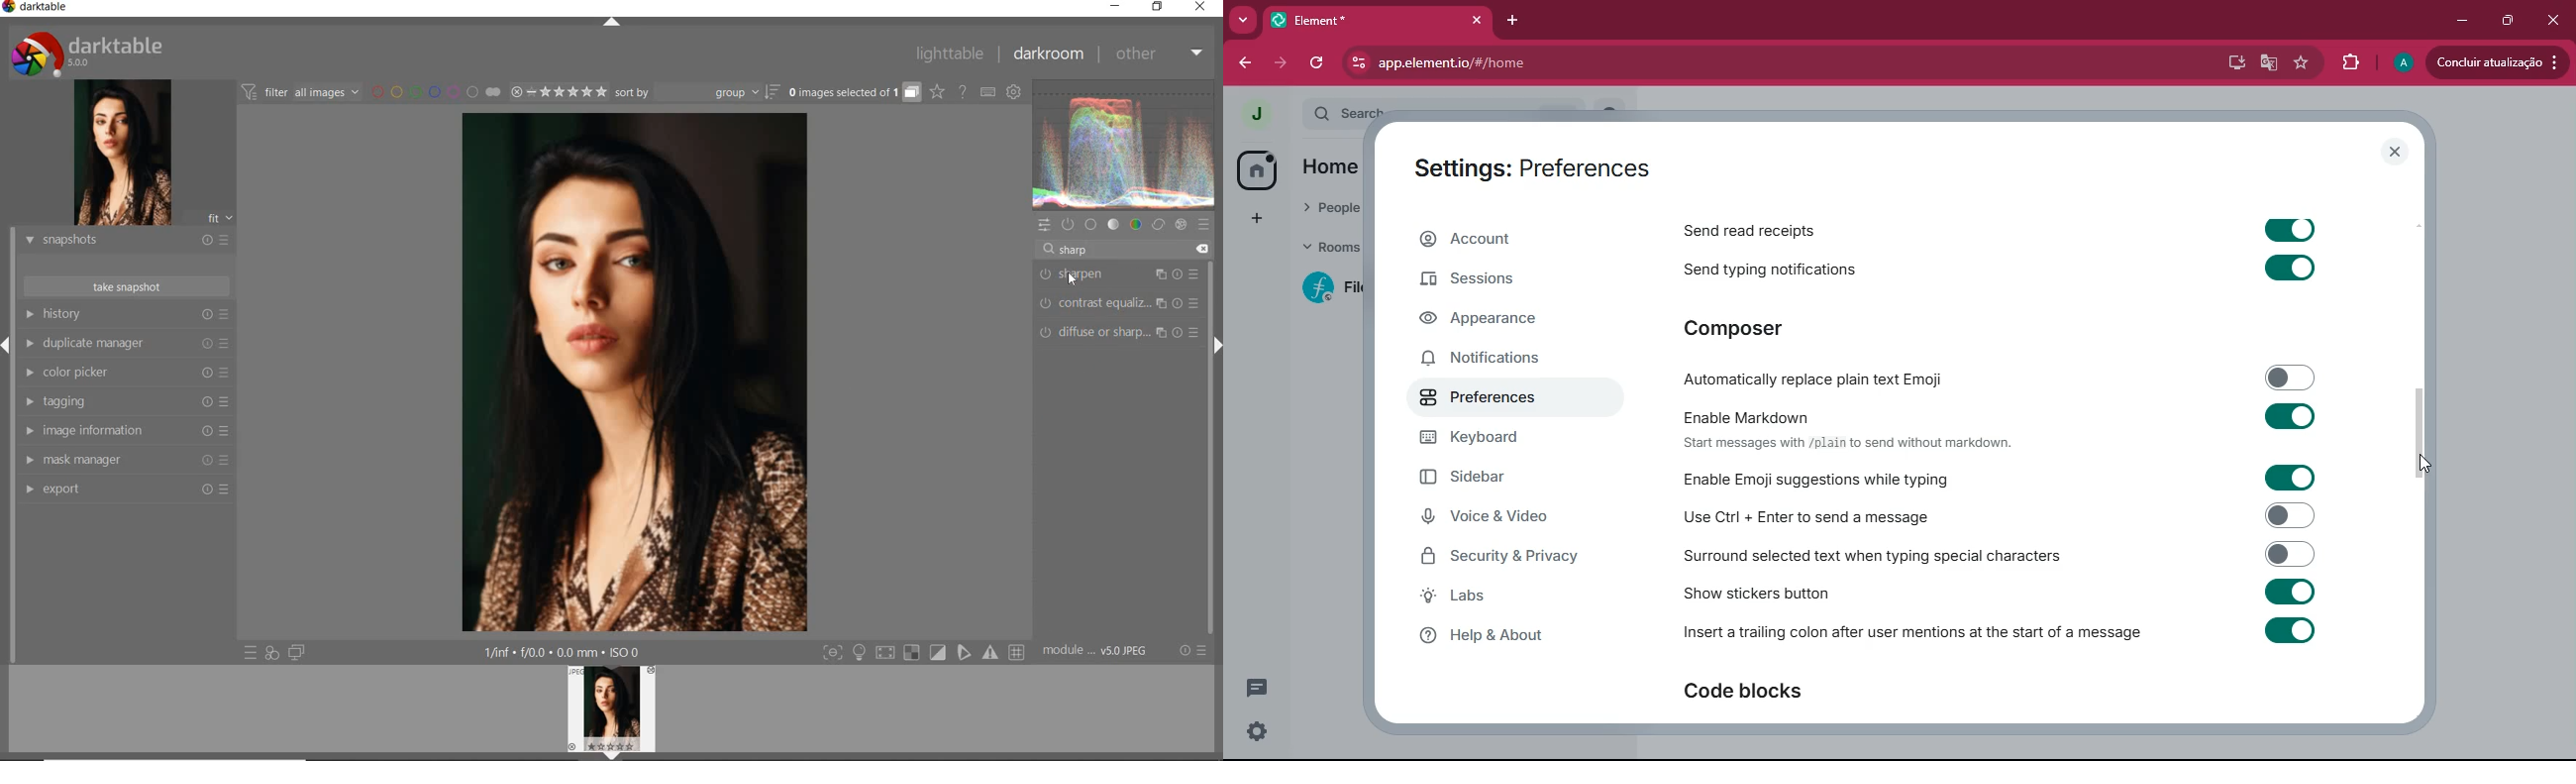 This screenshot has height=784, width=2576. I want to click on Automatically replace plain text Emoji, so click(1999, 377).